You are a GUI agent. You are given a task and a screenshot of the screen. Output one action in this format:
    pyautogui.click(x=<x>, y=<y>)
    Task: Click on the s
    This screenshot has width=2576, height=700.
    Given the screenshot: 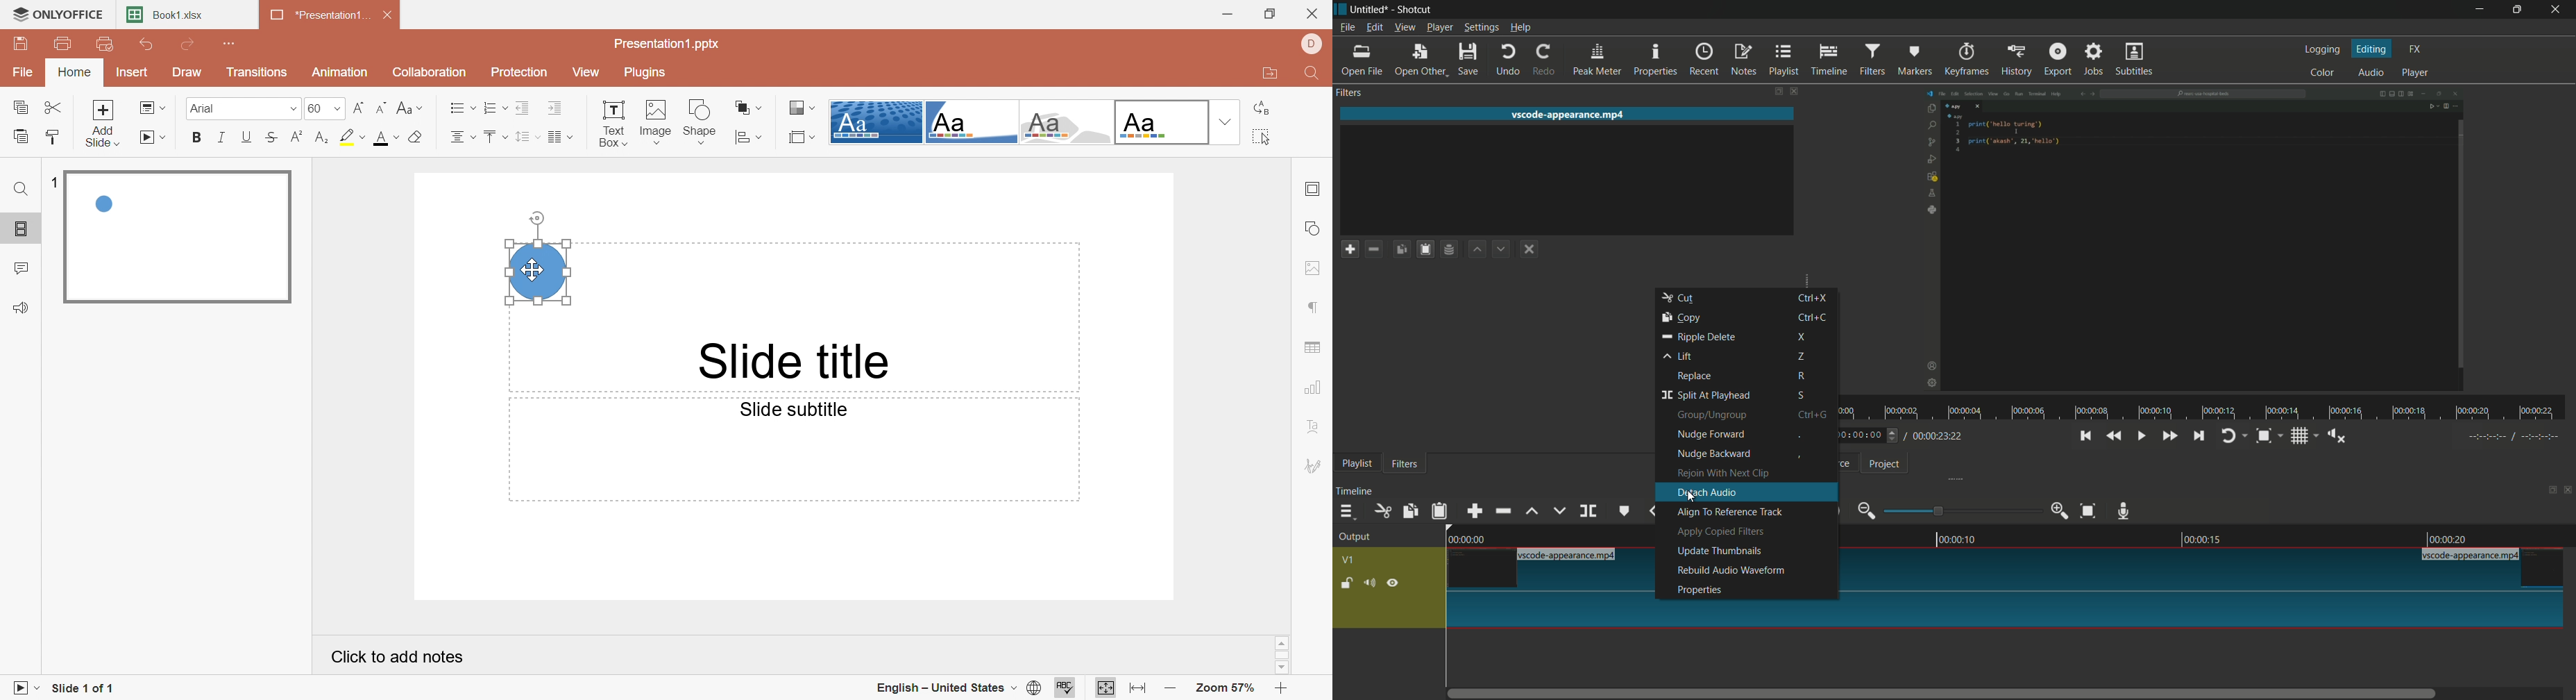 What is the action you would take?
    pyautogui.click(x=1811, y=396)
    